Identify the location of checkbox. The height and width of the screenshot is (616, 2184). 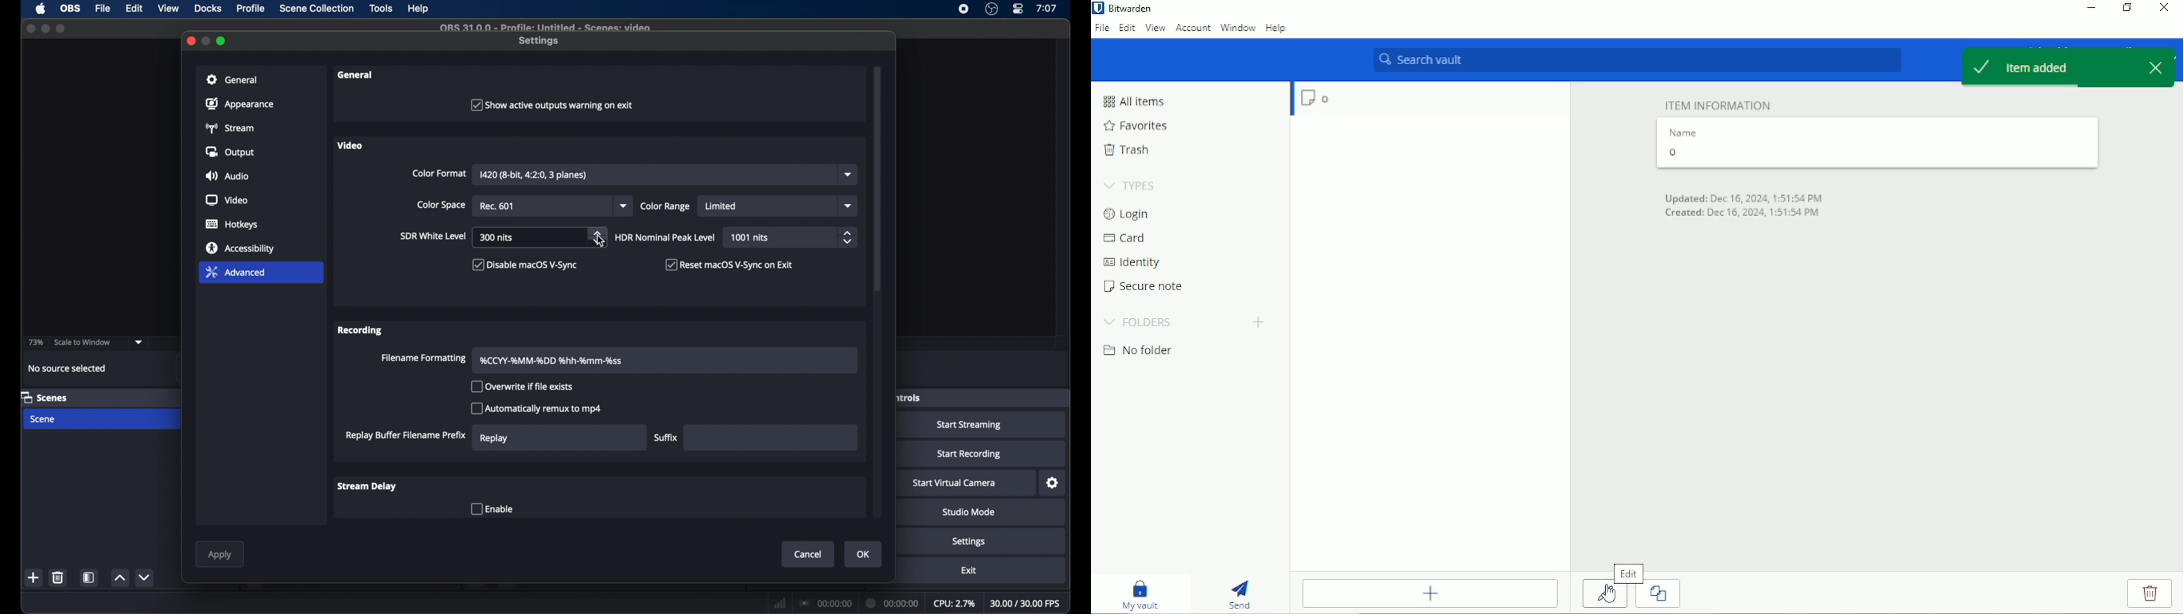
(526, 264).